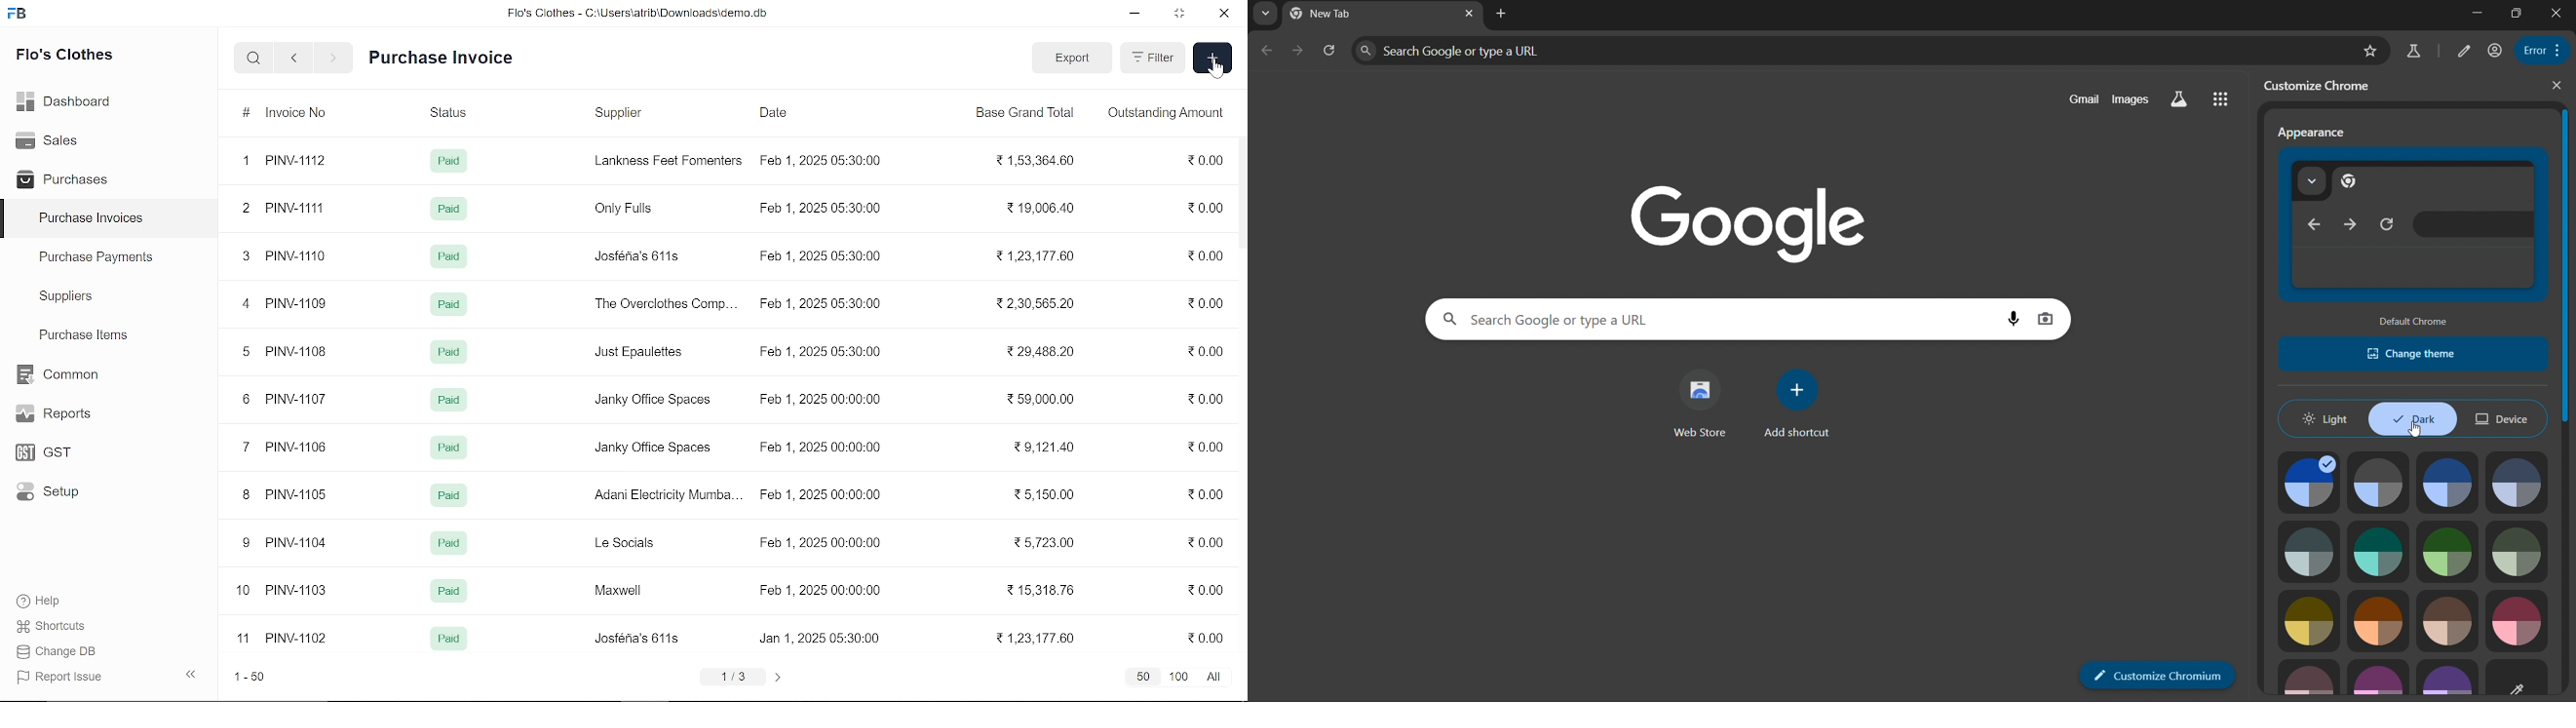  What do you see at coordinates (2086, 97) in the screenshot?
I see `gmail` at bounding box center [2086, 97].